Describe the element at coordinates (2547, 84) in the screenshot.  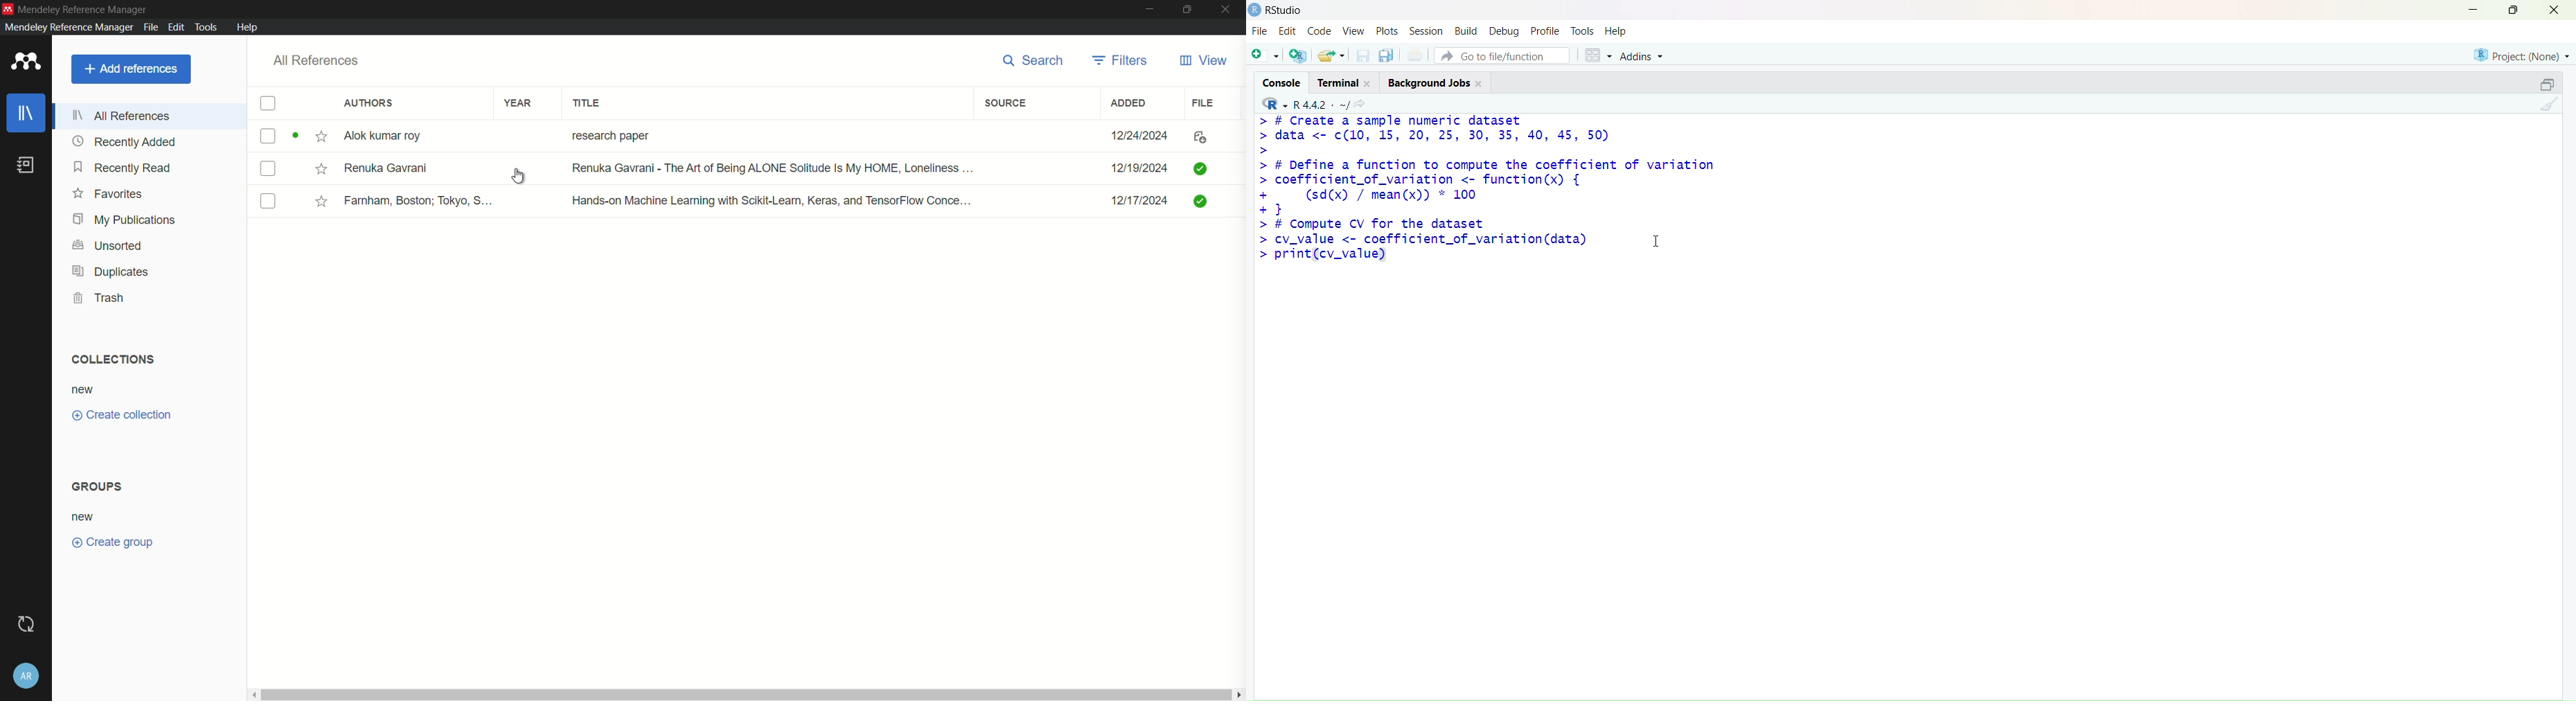
I see `open in separate window ` at that location.